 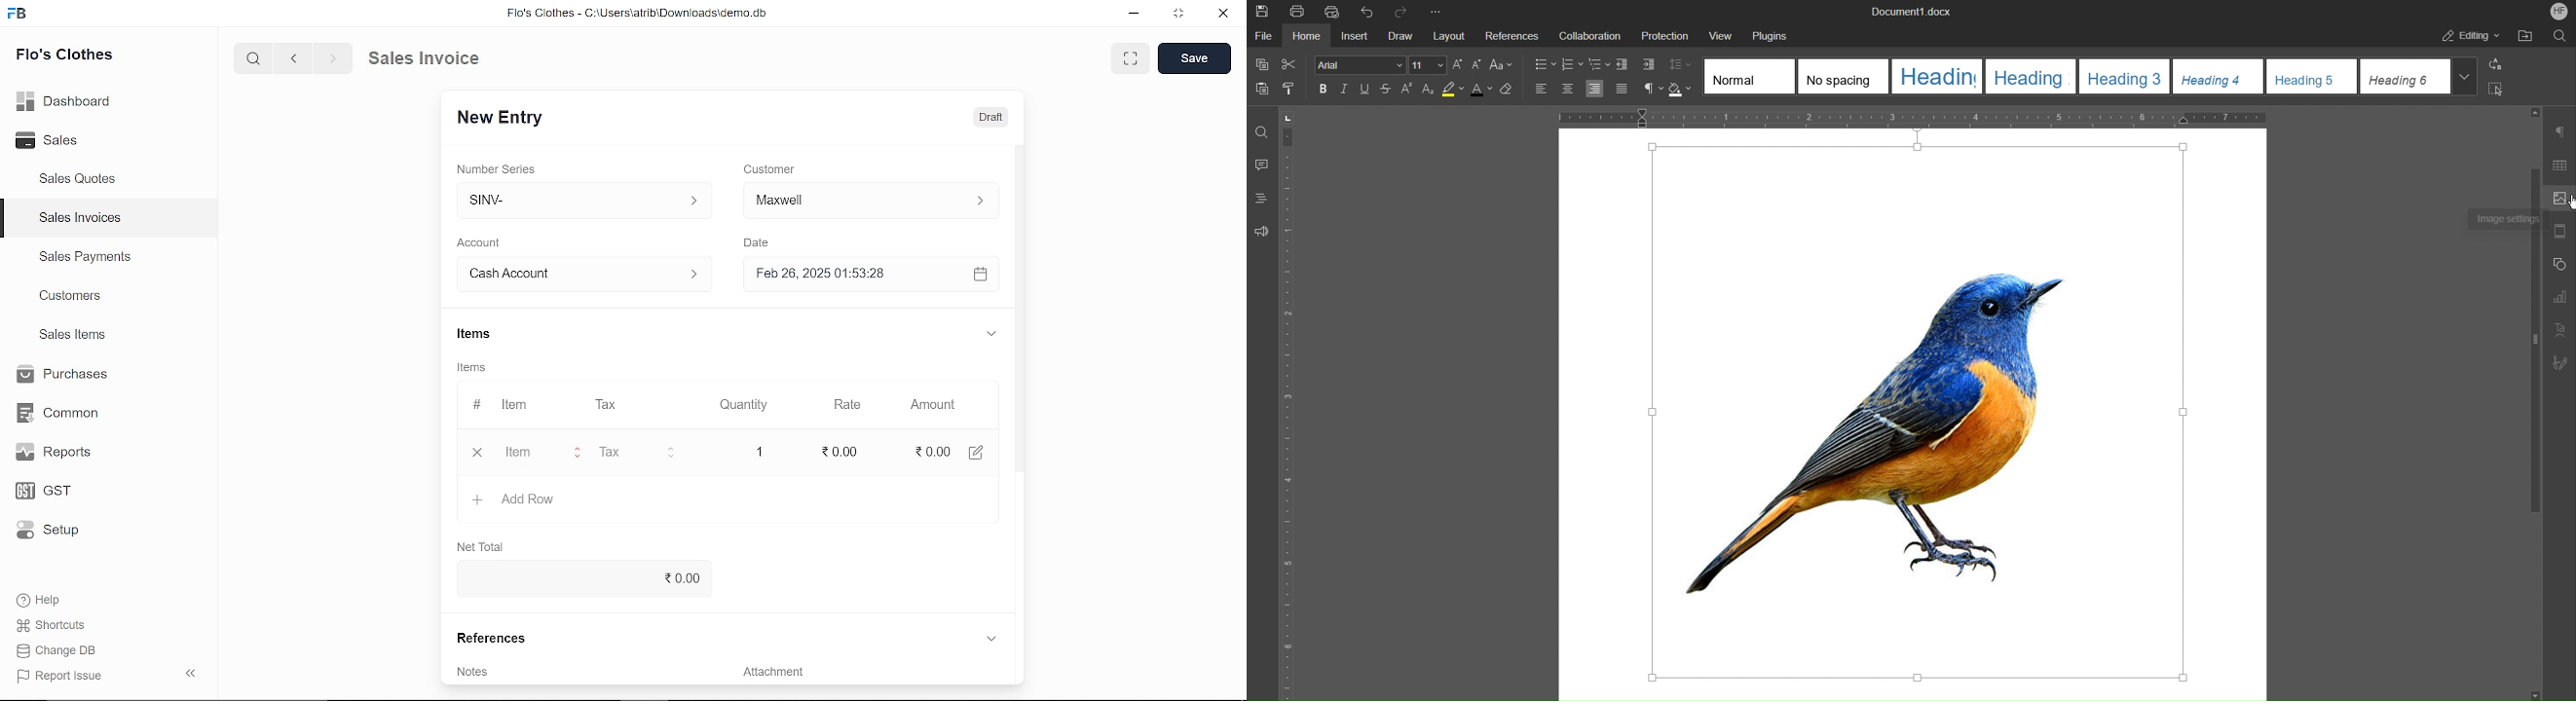 What do you see at coordinates (2561, 295) in the screenshot?
I see `Graph Settings` at bounding box center [2561, 295].